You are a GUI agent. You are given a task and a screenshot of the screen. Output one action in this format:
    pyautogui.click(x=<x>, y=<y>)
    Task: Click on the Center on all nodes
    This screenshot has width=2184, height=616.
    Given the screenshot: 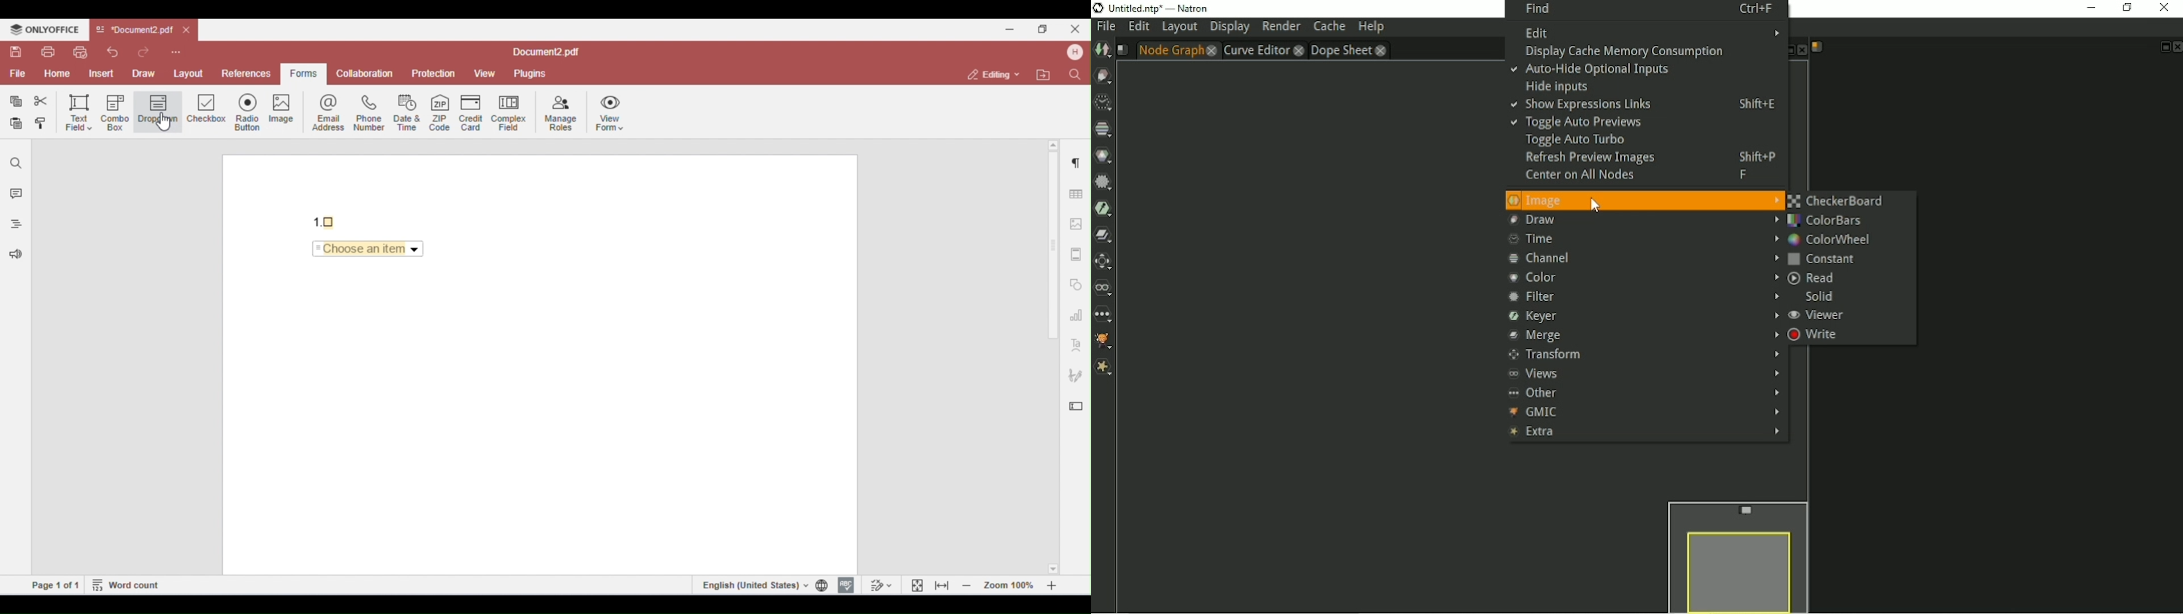 What is the action you would take?
    pyautogui.click(x=1639, y=177)
    